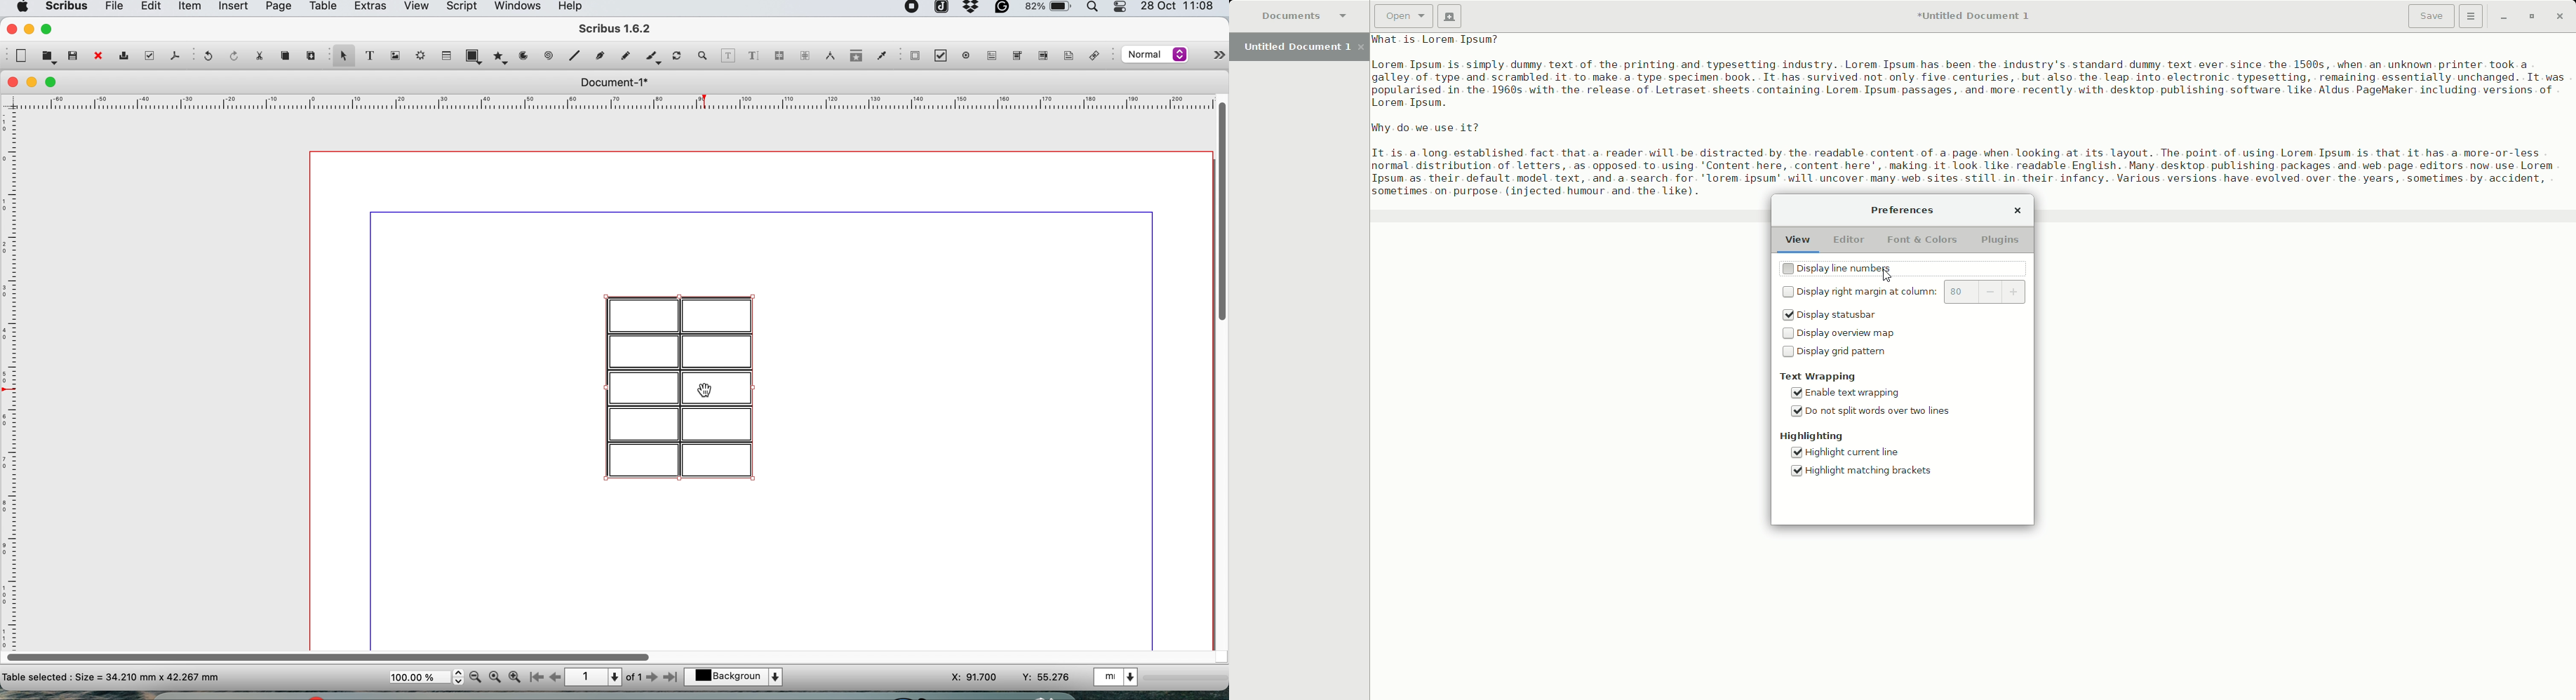 The height and width of the screenshot is (700, 2576). What do you see at coordinates (259, 55) in the screenshot?
I see `cut` at bounding box center [259, 55].